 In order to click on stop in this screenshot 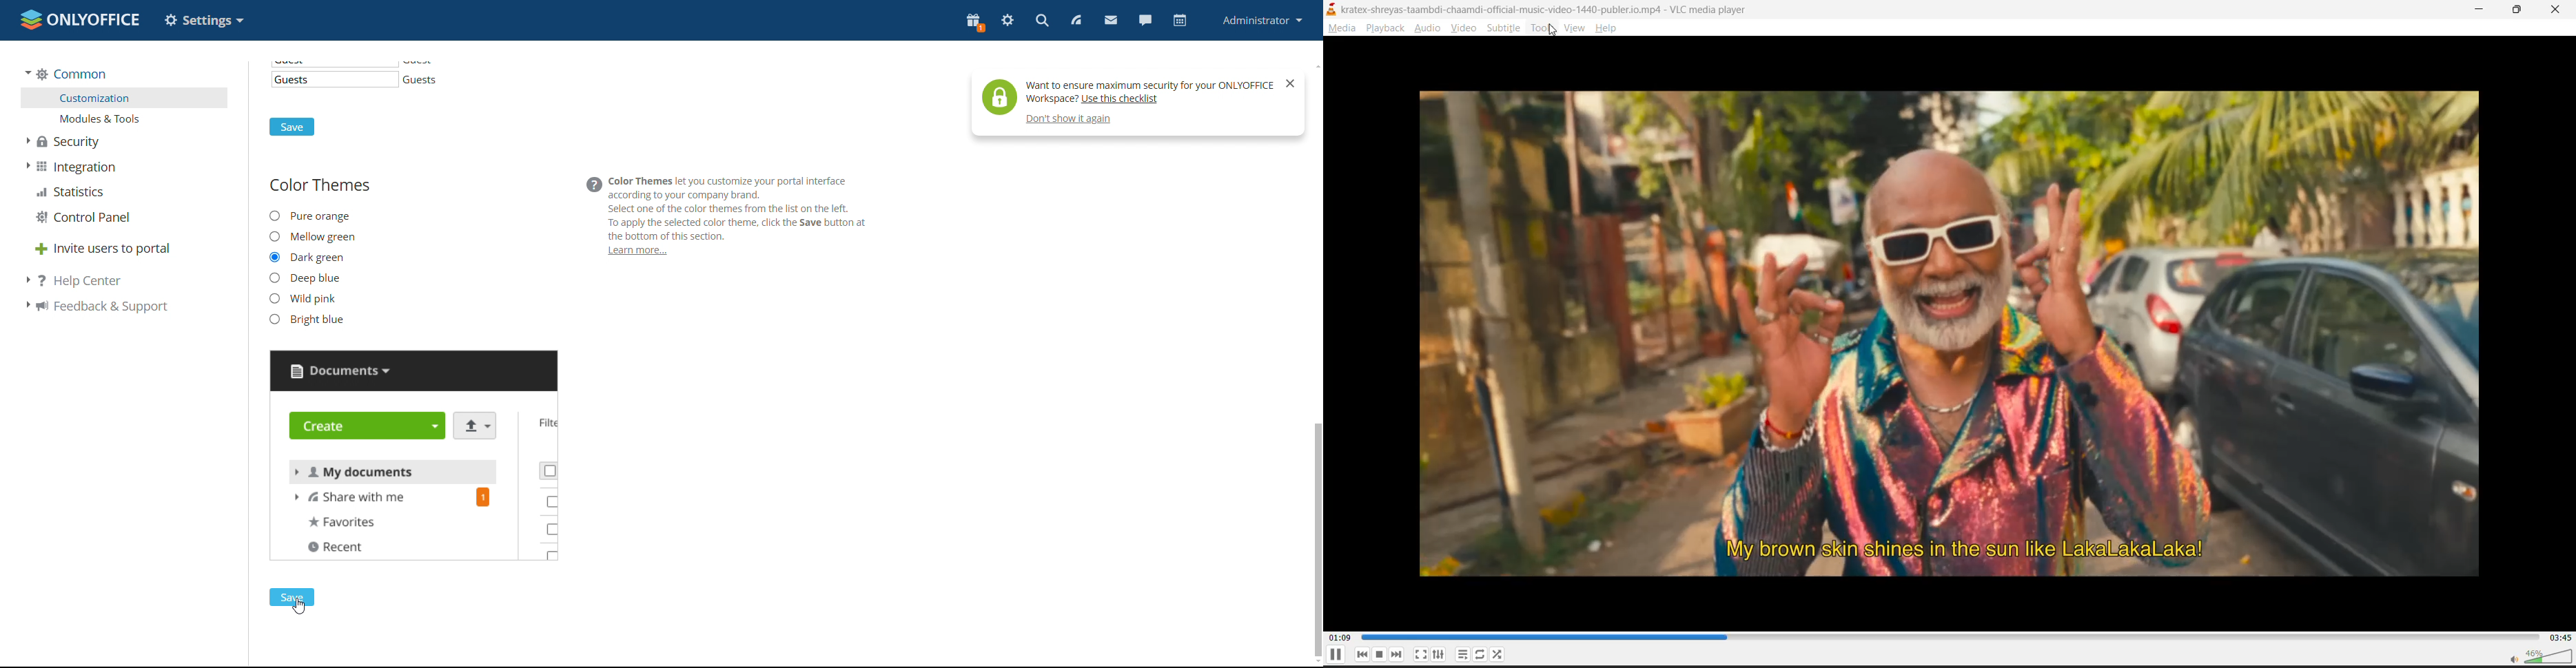, I will do `click(1381, 654)`.